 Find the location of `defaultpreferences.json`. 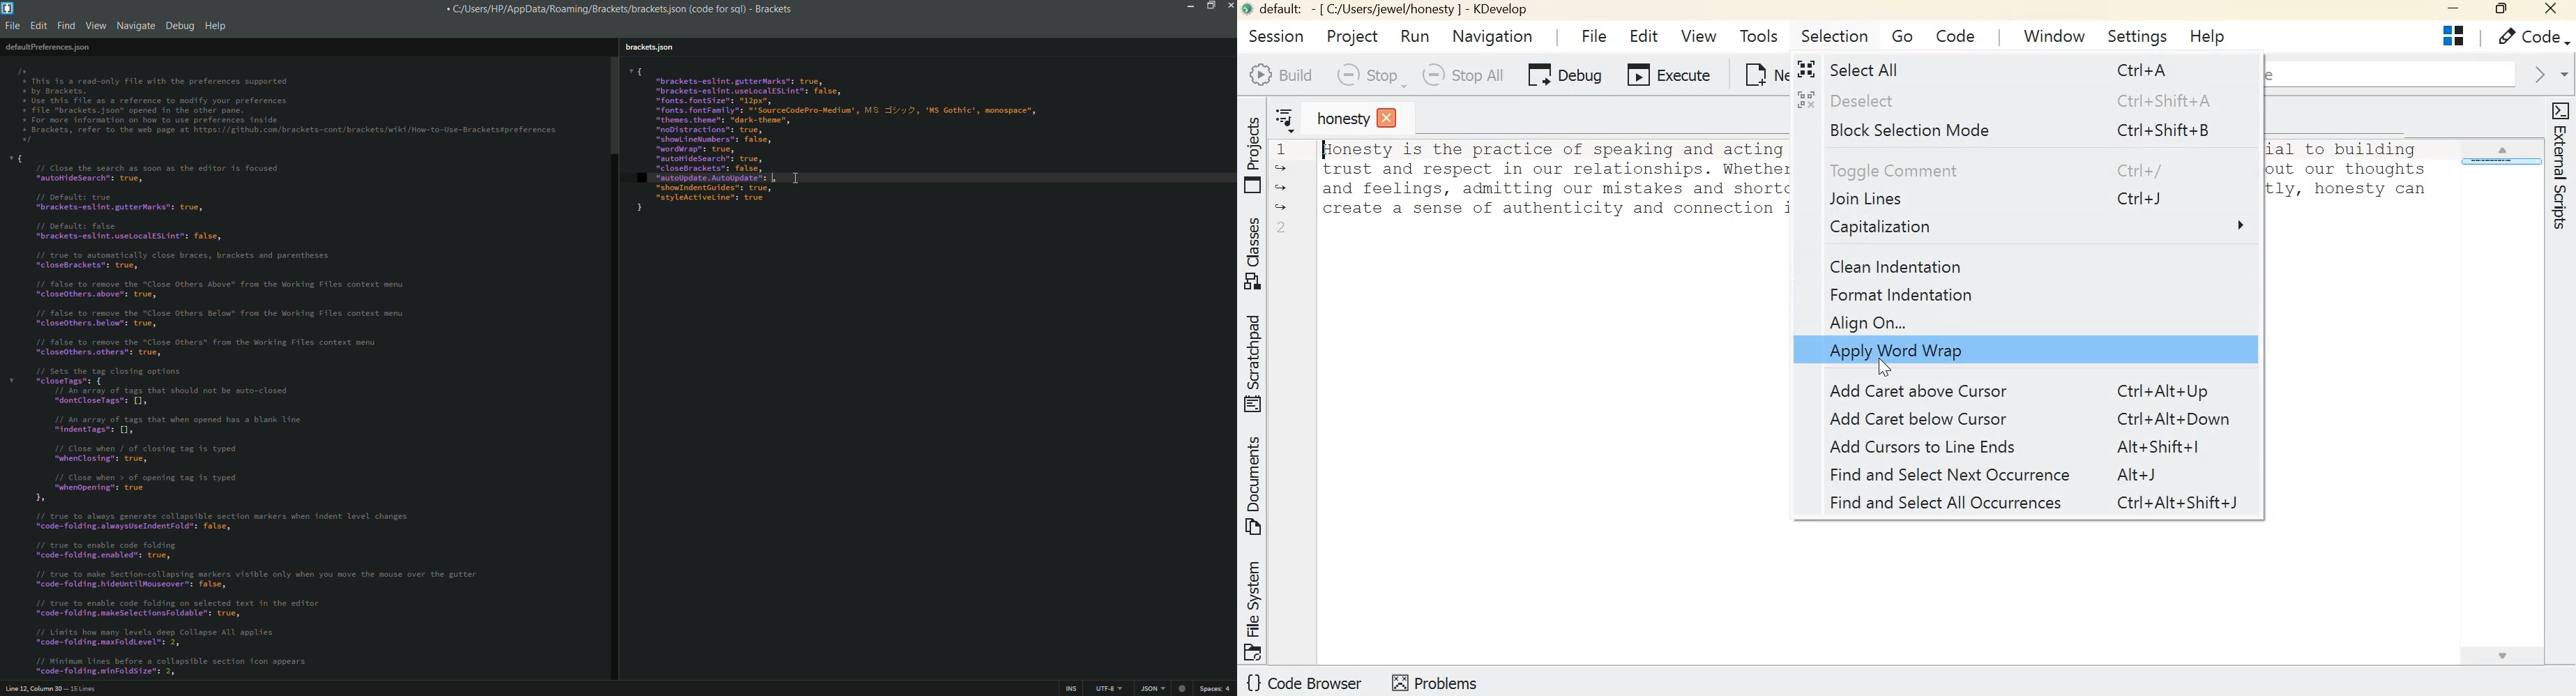

defaultpreferences.json is located at coordinates (47, 46).